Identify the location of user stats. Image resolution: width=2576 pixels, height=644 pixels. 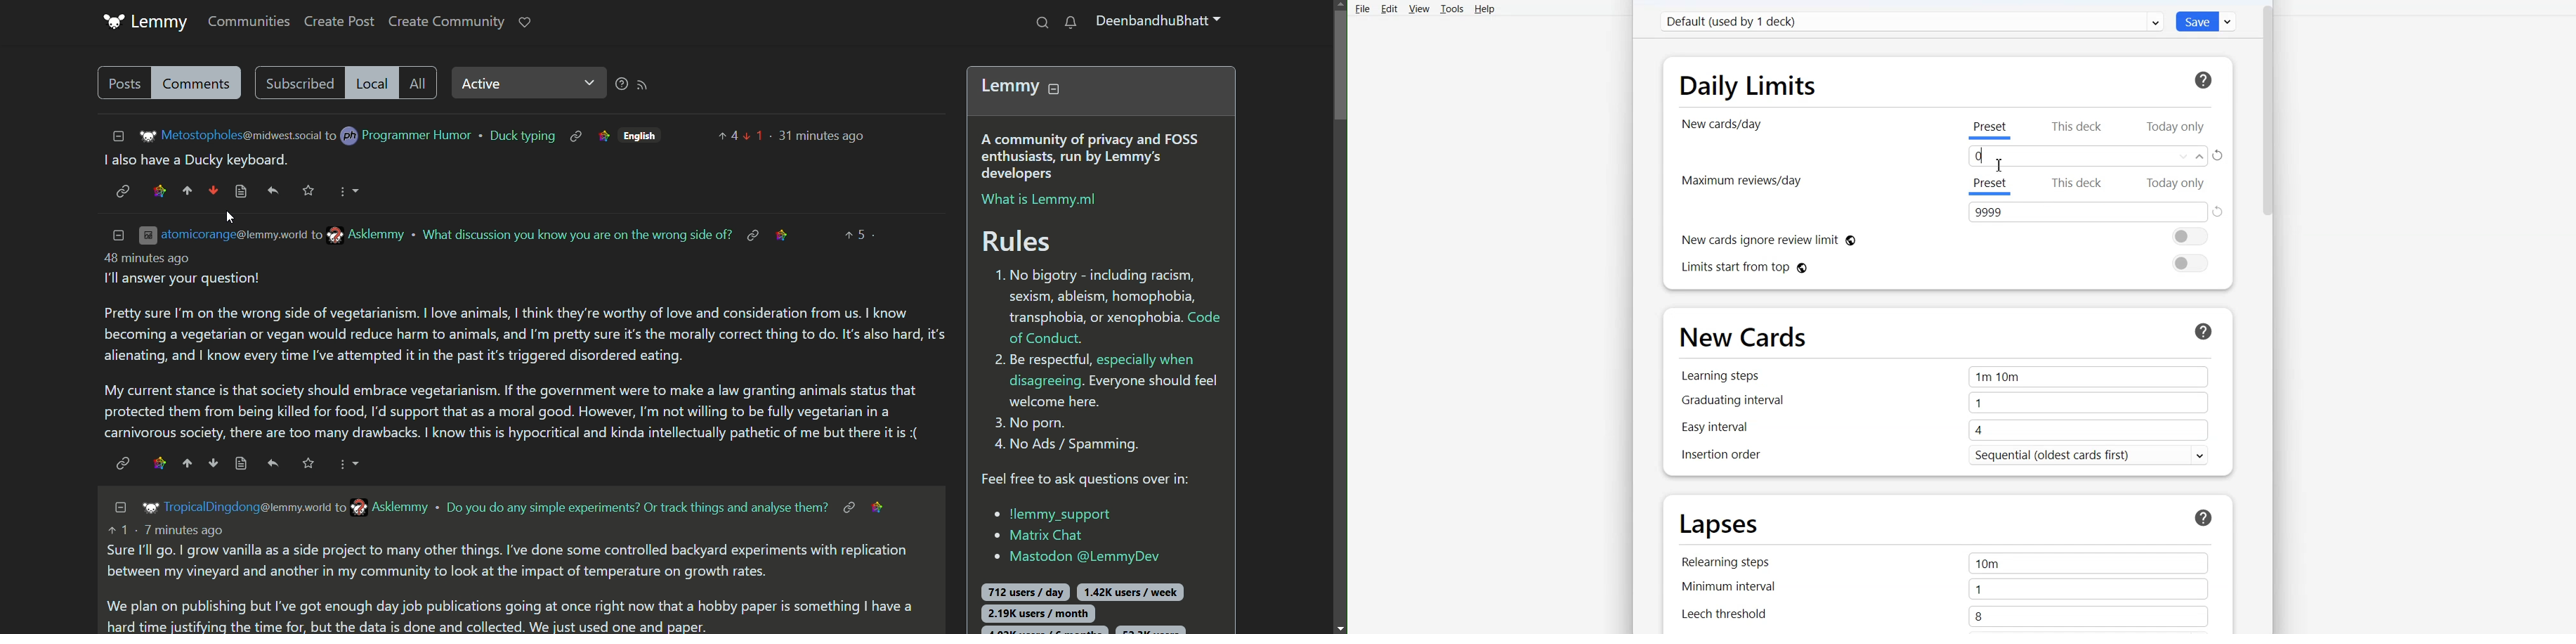
(1094, 603).